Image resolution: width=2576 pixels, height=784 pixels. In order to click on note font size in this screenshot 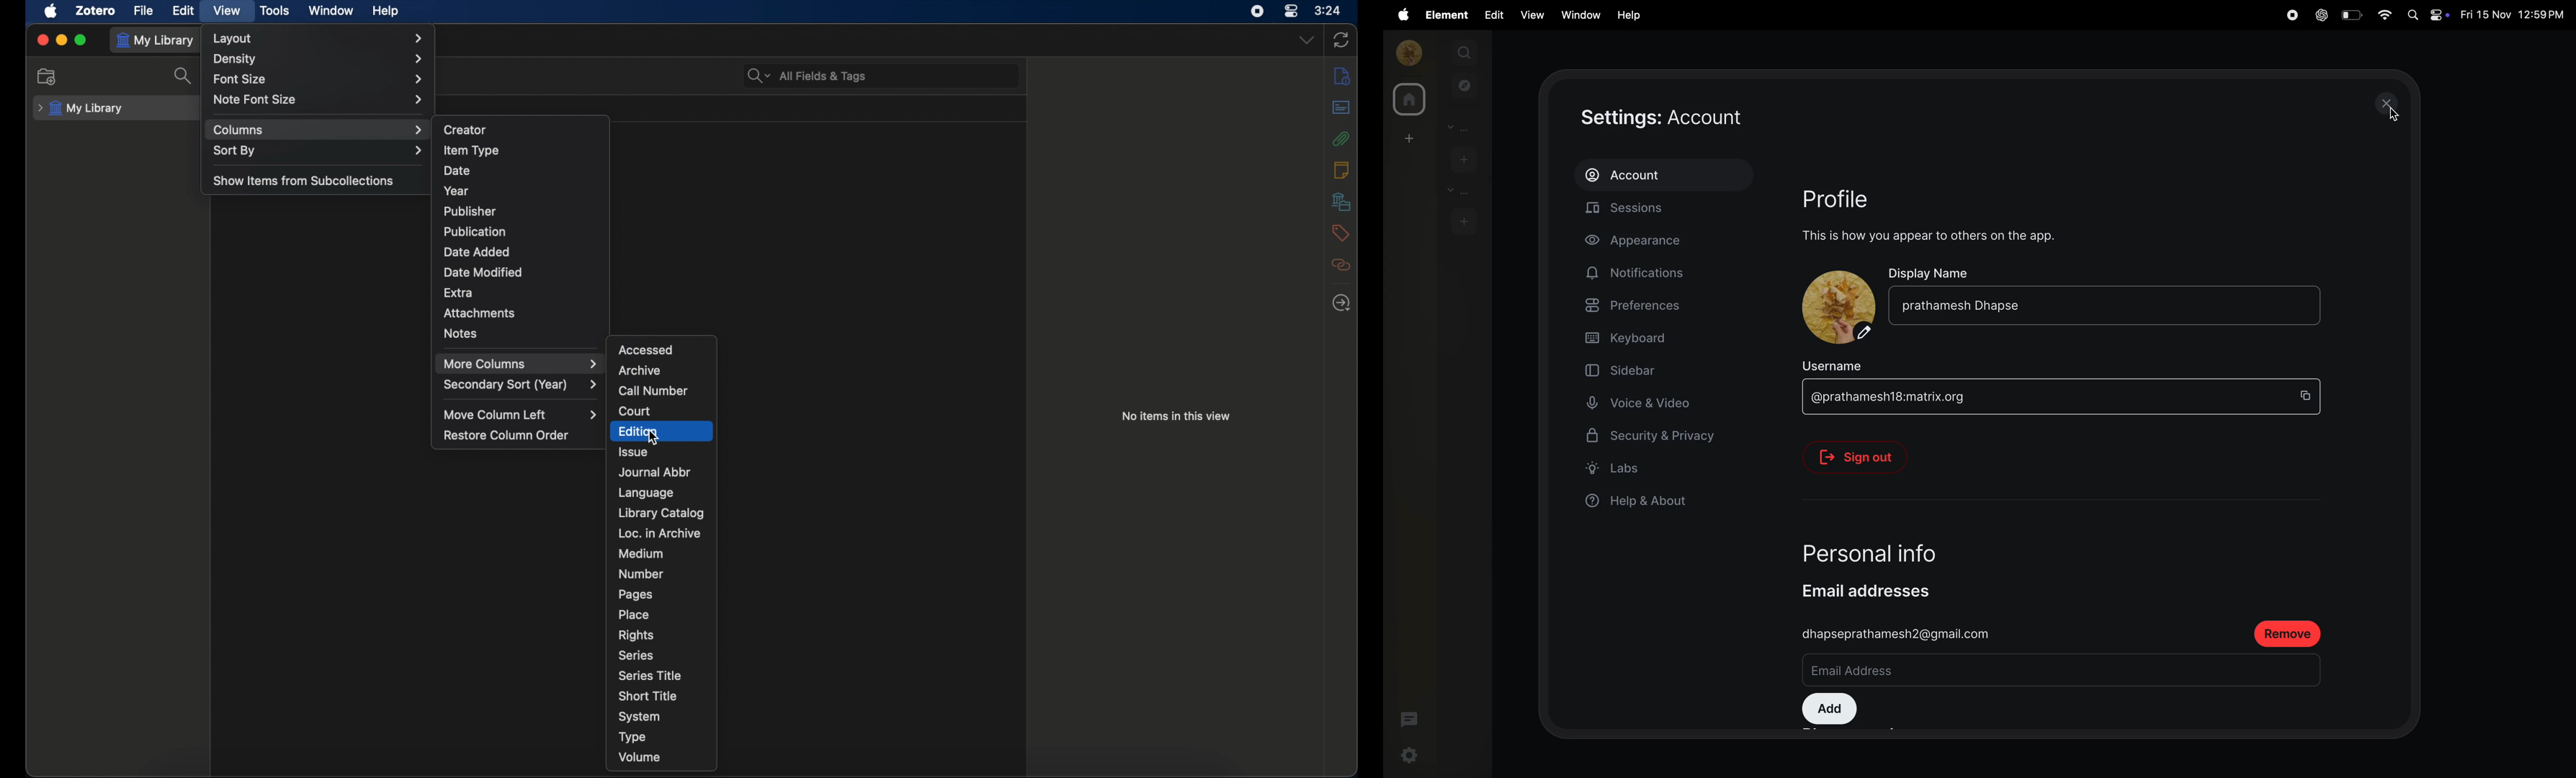, I will do `click(320, 99)`.